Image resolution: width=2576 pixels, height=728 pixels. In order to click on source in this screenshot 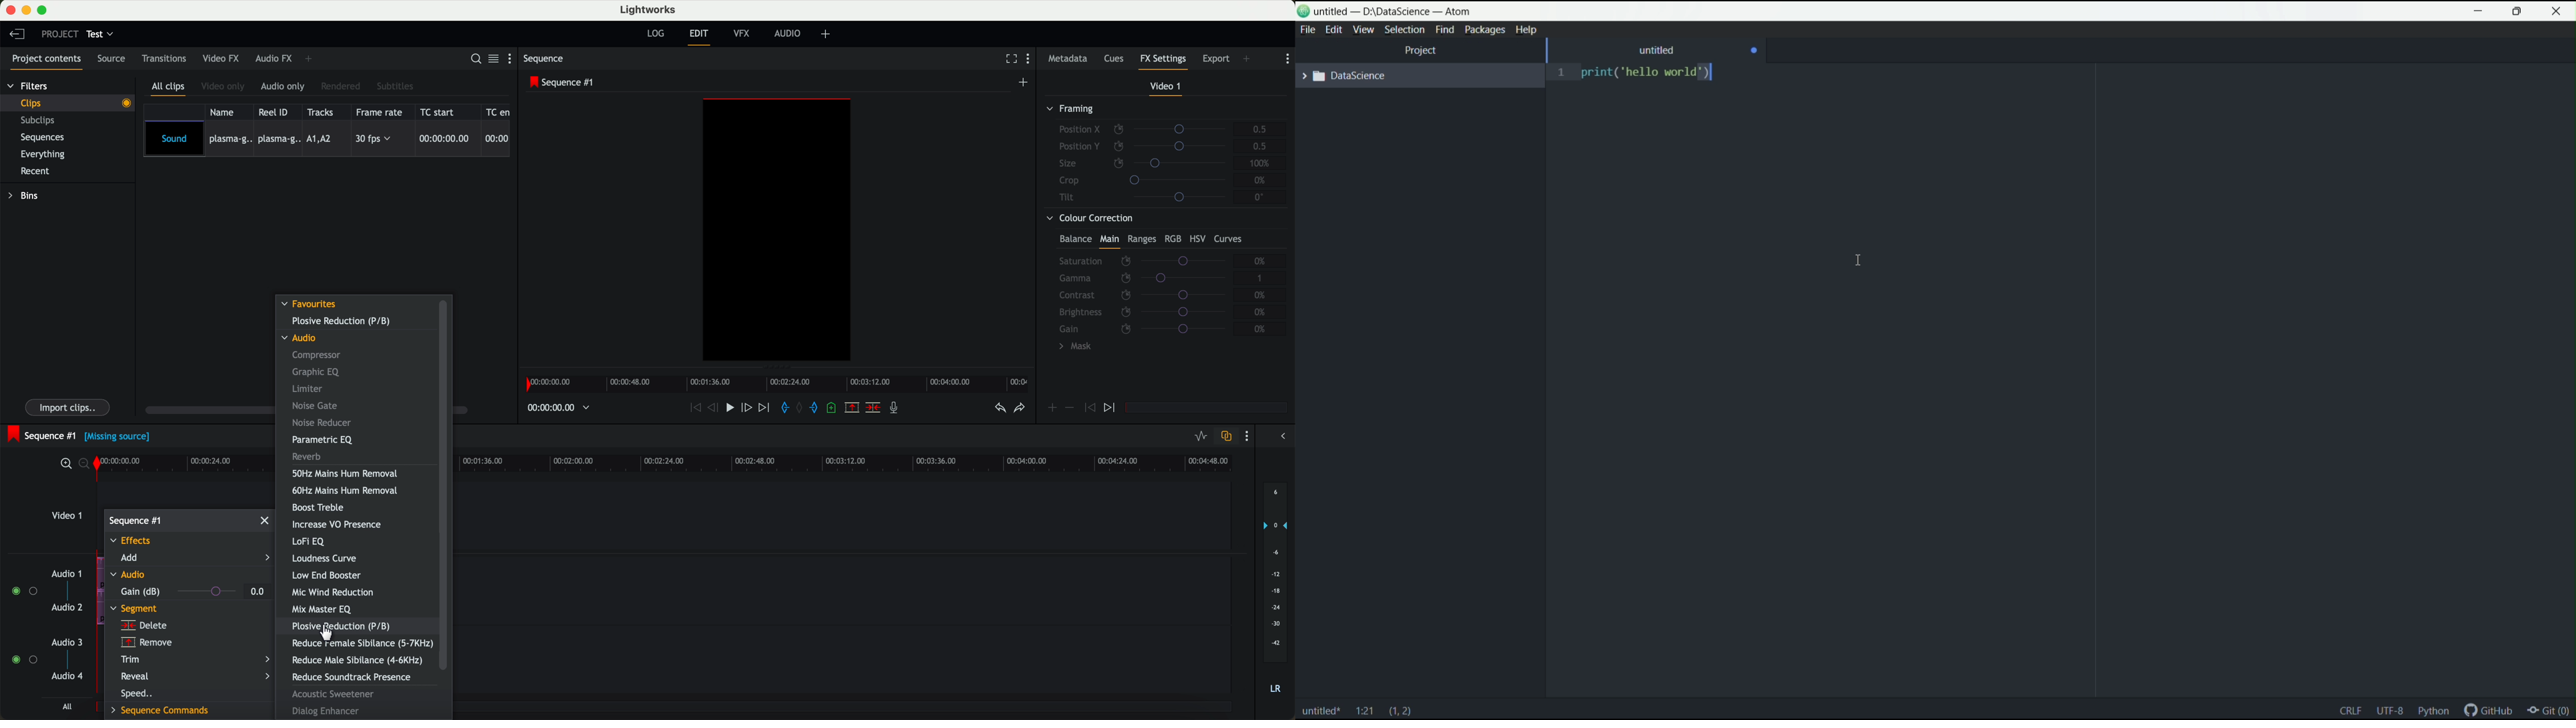, I will do `click(115, 59)`.